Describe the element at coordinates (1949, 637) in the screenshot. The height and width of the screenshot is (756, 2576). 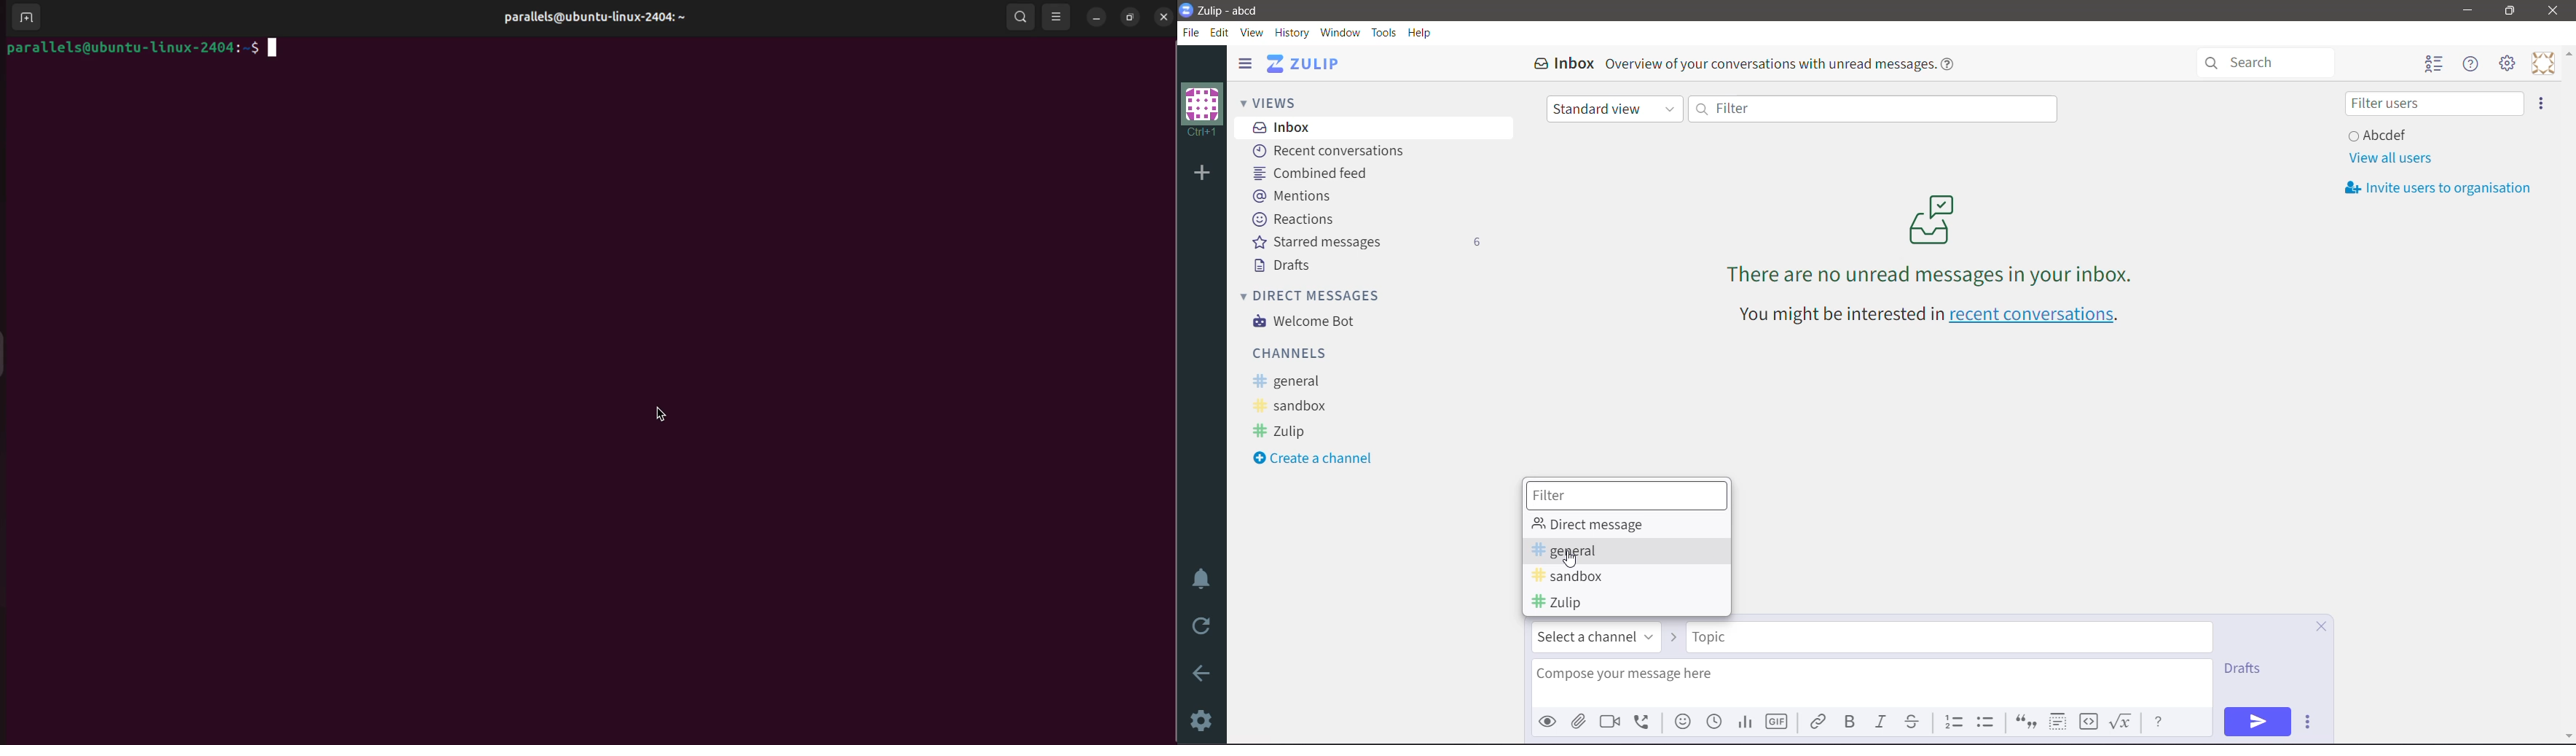
I see `Topic` at that location.